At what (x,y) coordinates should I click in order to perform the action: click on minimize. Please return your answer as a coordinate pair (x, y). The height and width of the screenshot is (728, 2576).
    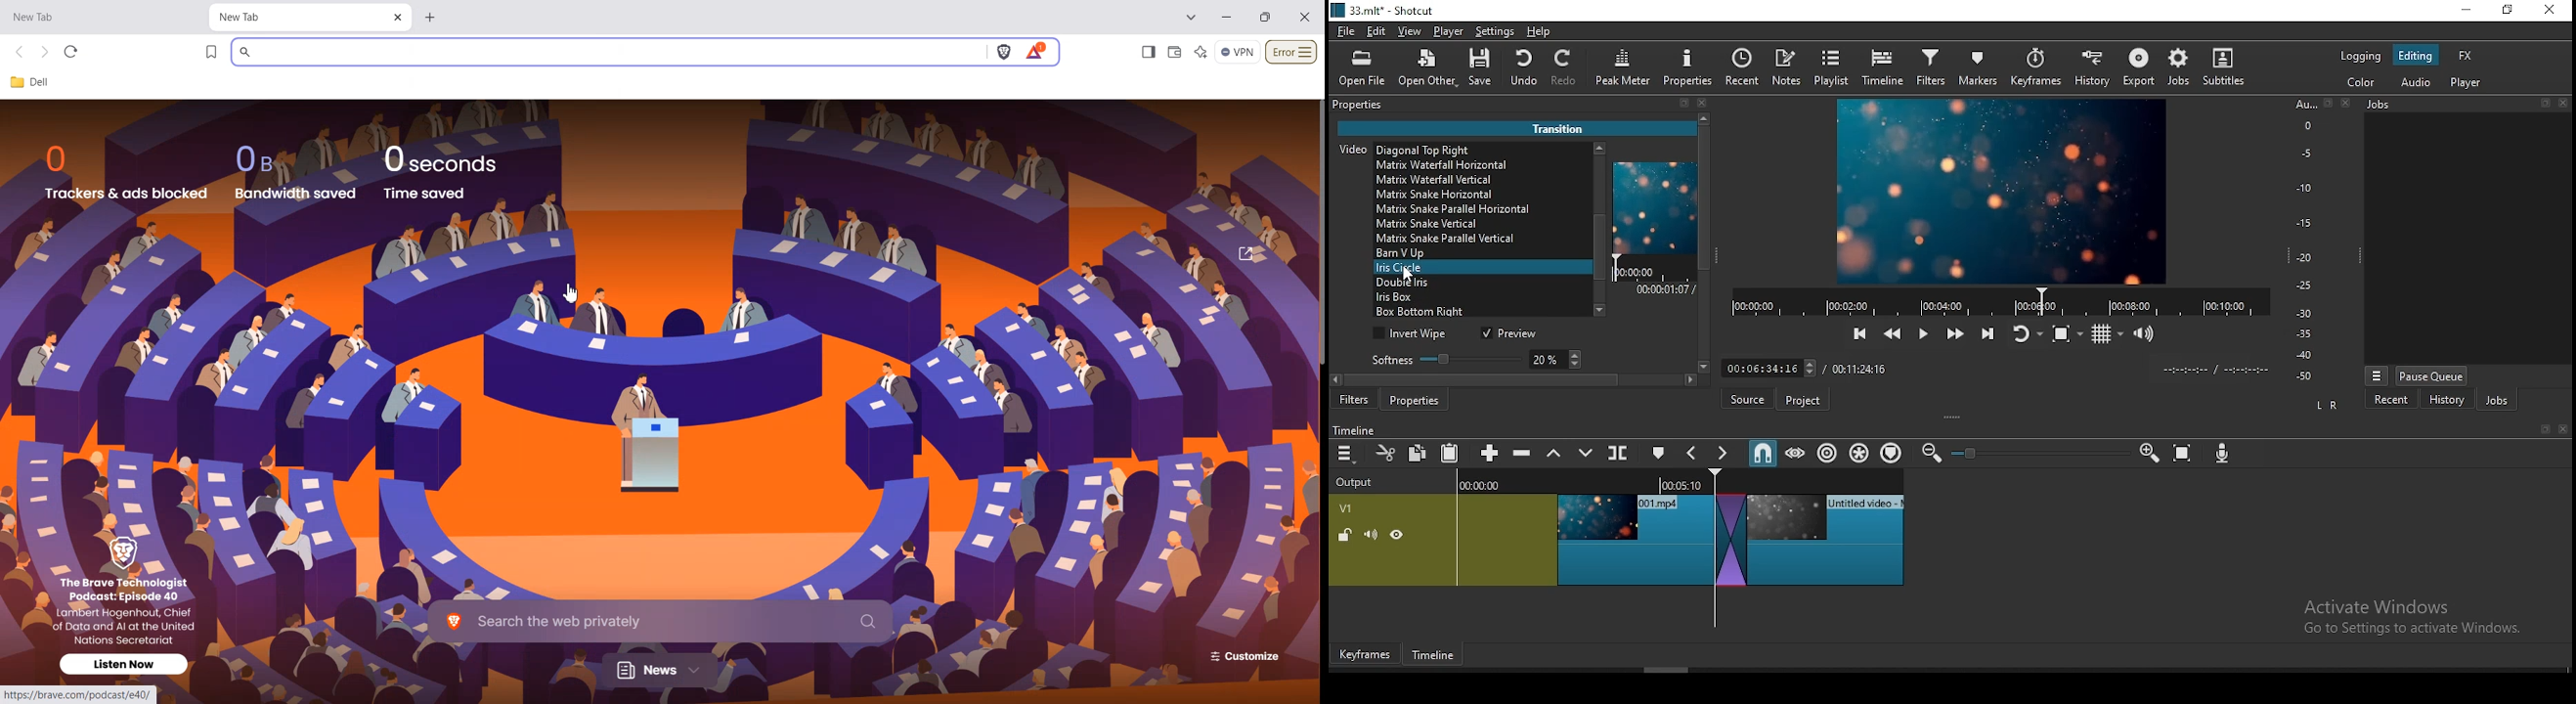
    Looking at the image, I should click on (2469, 11).